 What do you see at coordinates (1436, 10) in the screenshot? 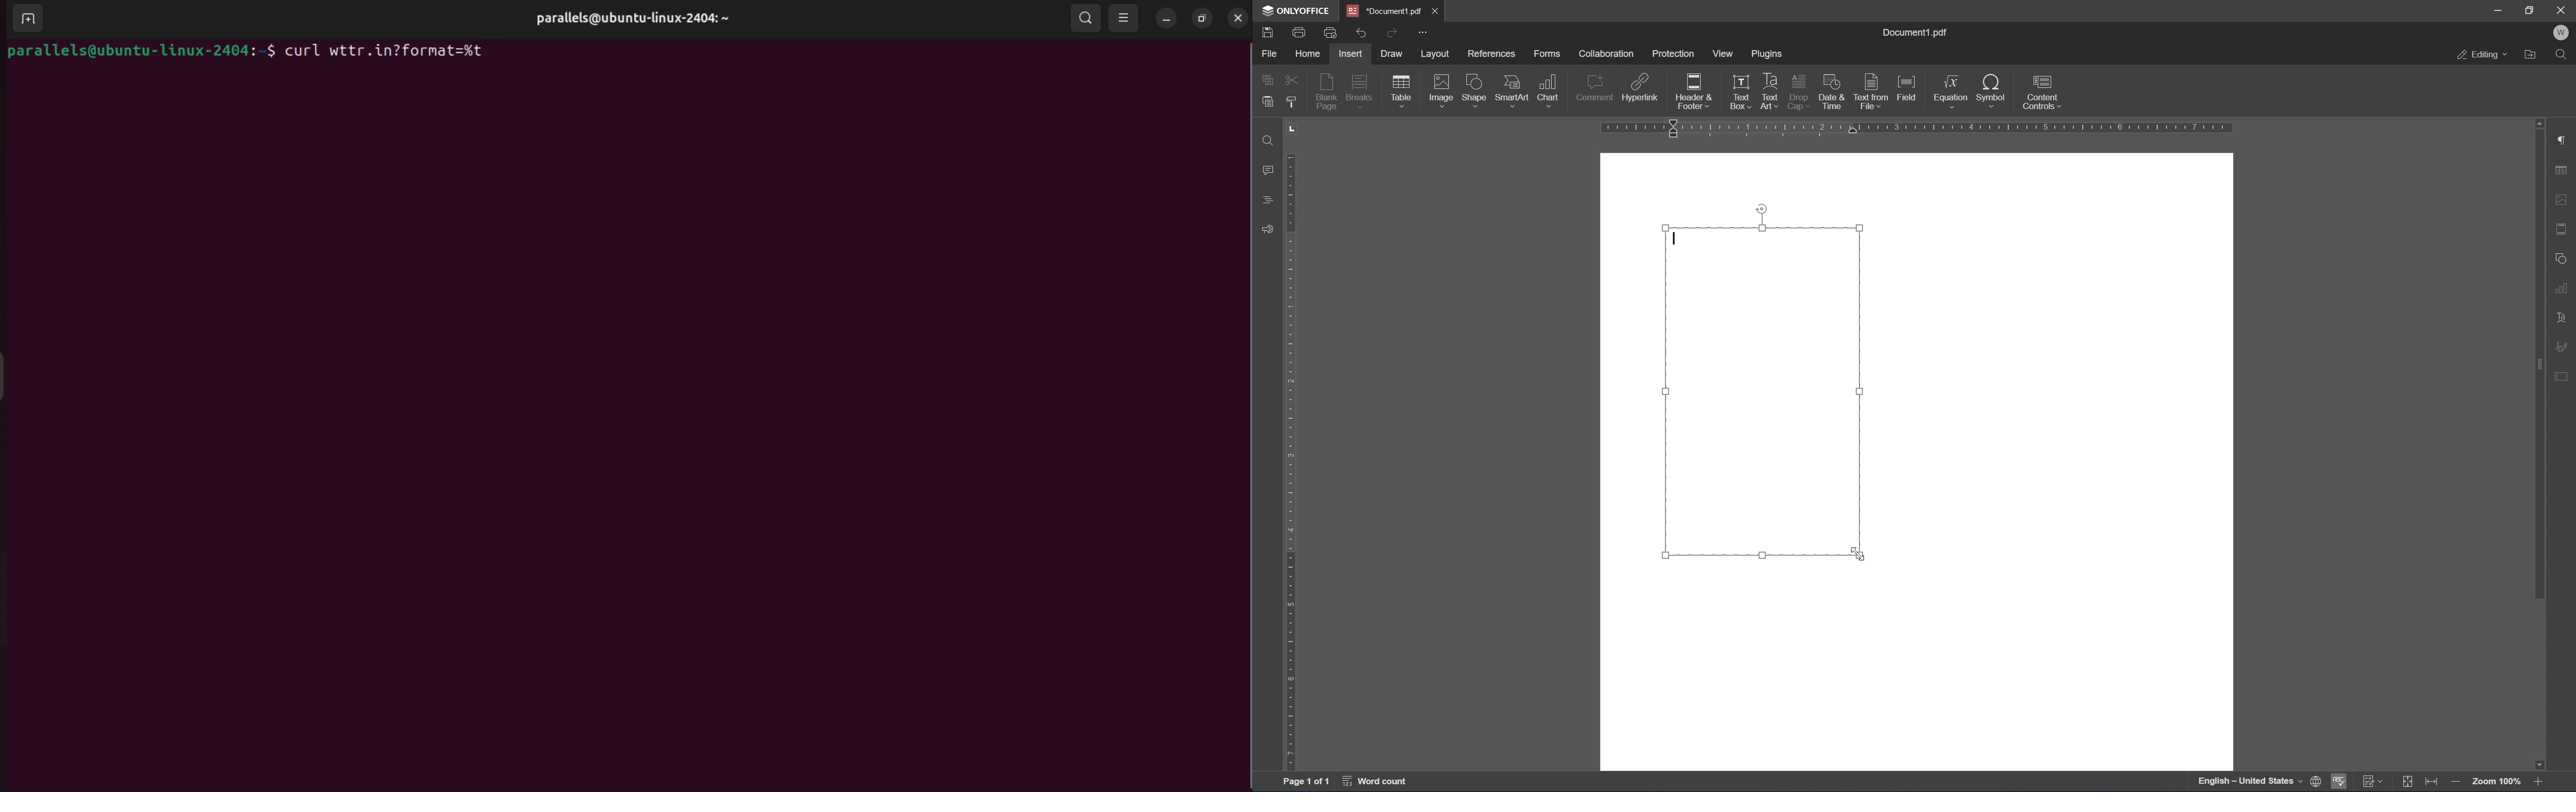
I see `Close` at bounding box center [1436, 10].